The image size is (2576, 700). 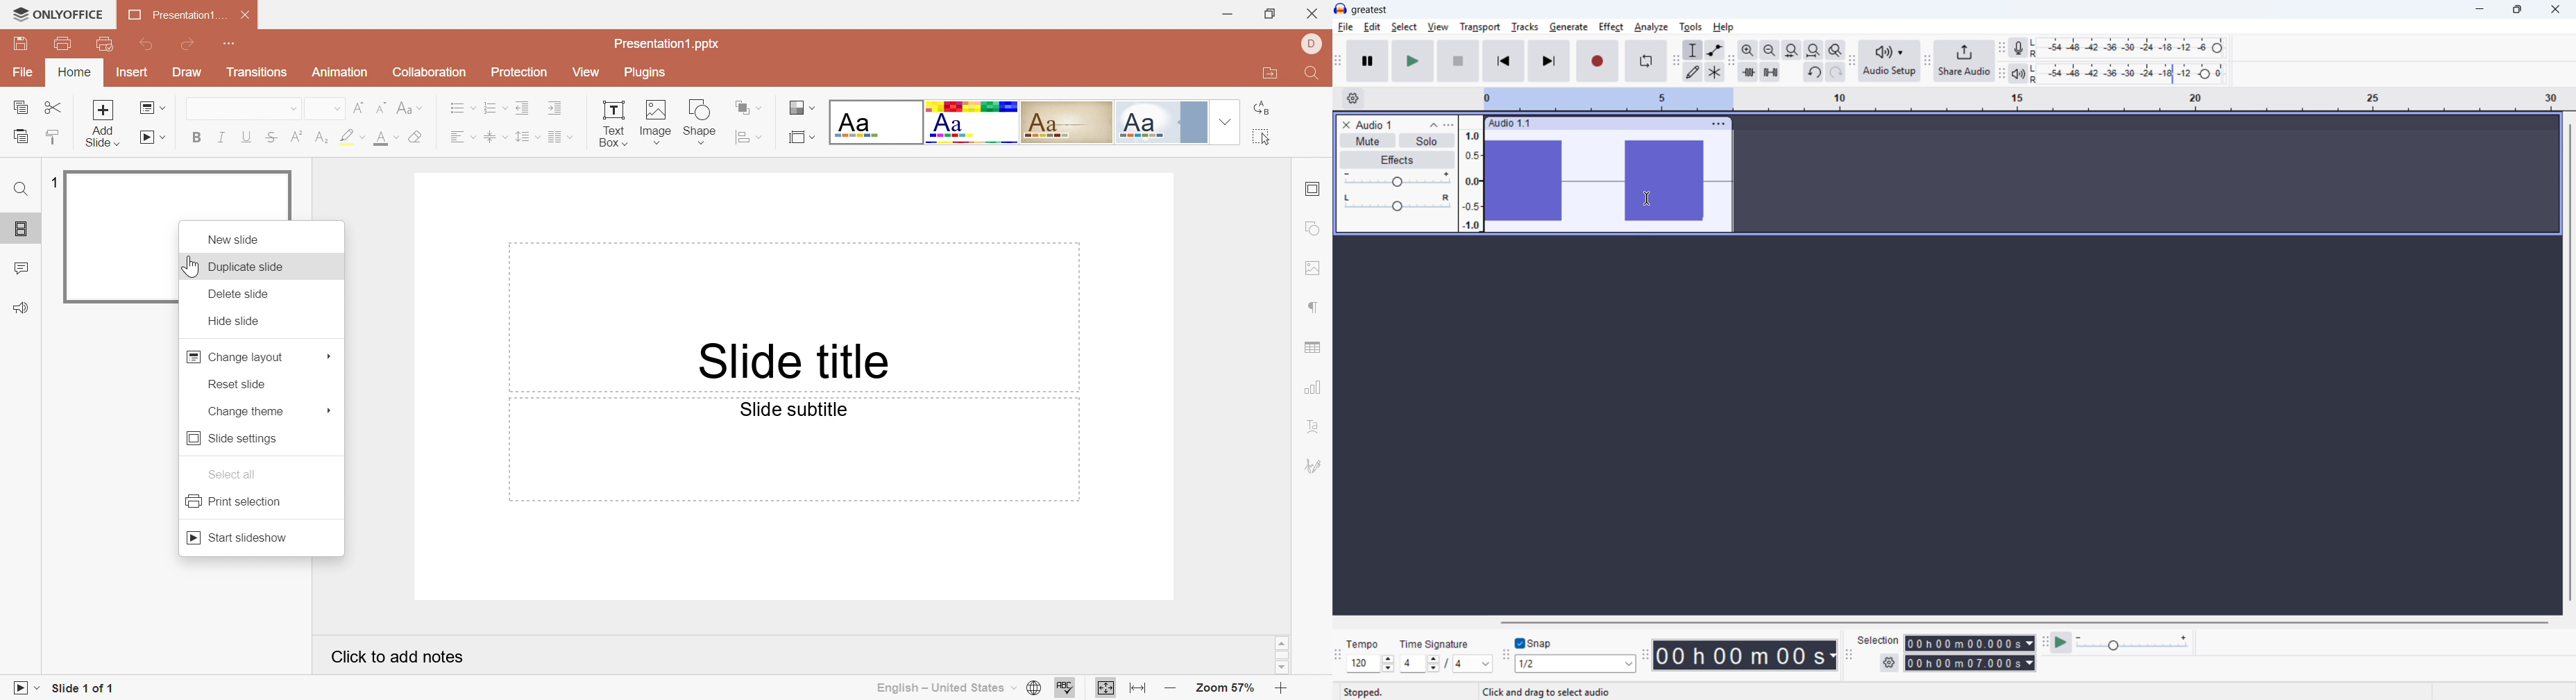 What do you see at coordinates (2131, 74) in the screenshot?
I see `Playback level ` at bounding box center [2131, 74].